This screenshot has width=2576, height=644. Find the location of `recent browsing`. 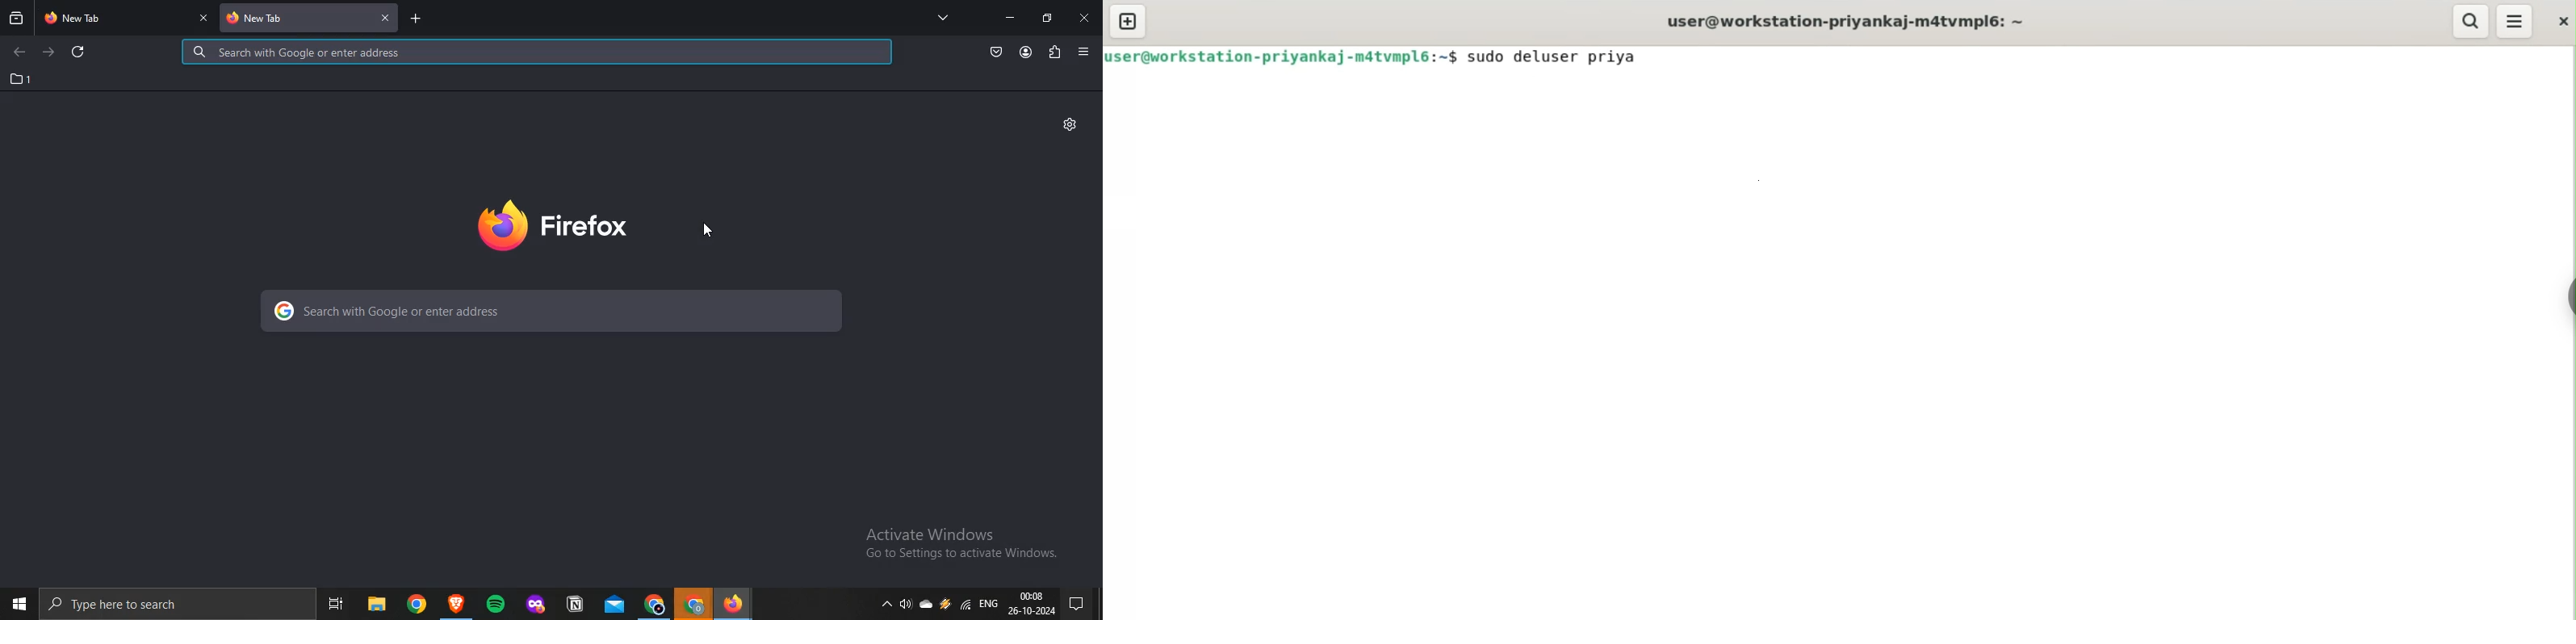

recent browsing is located at coordinates (15, 20).